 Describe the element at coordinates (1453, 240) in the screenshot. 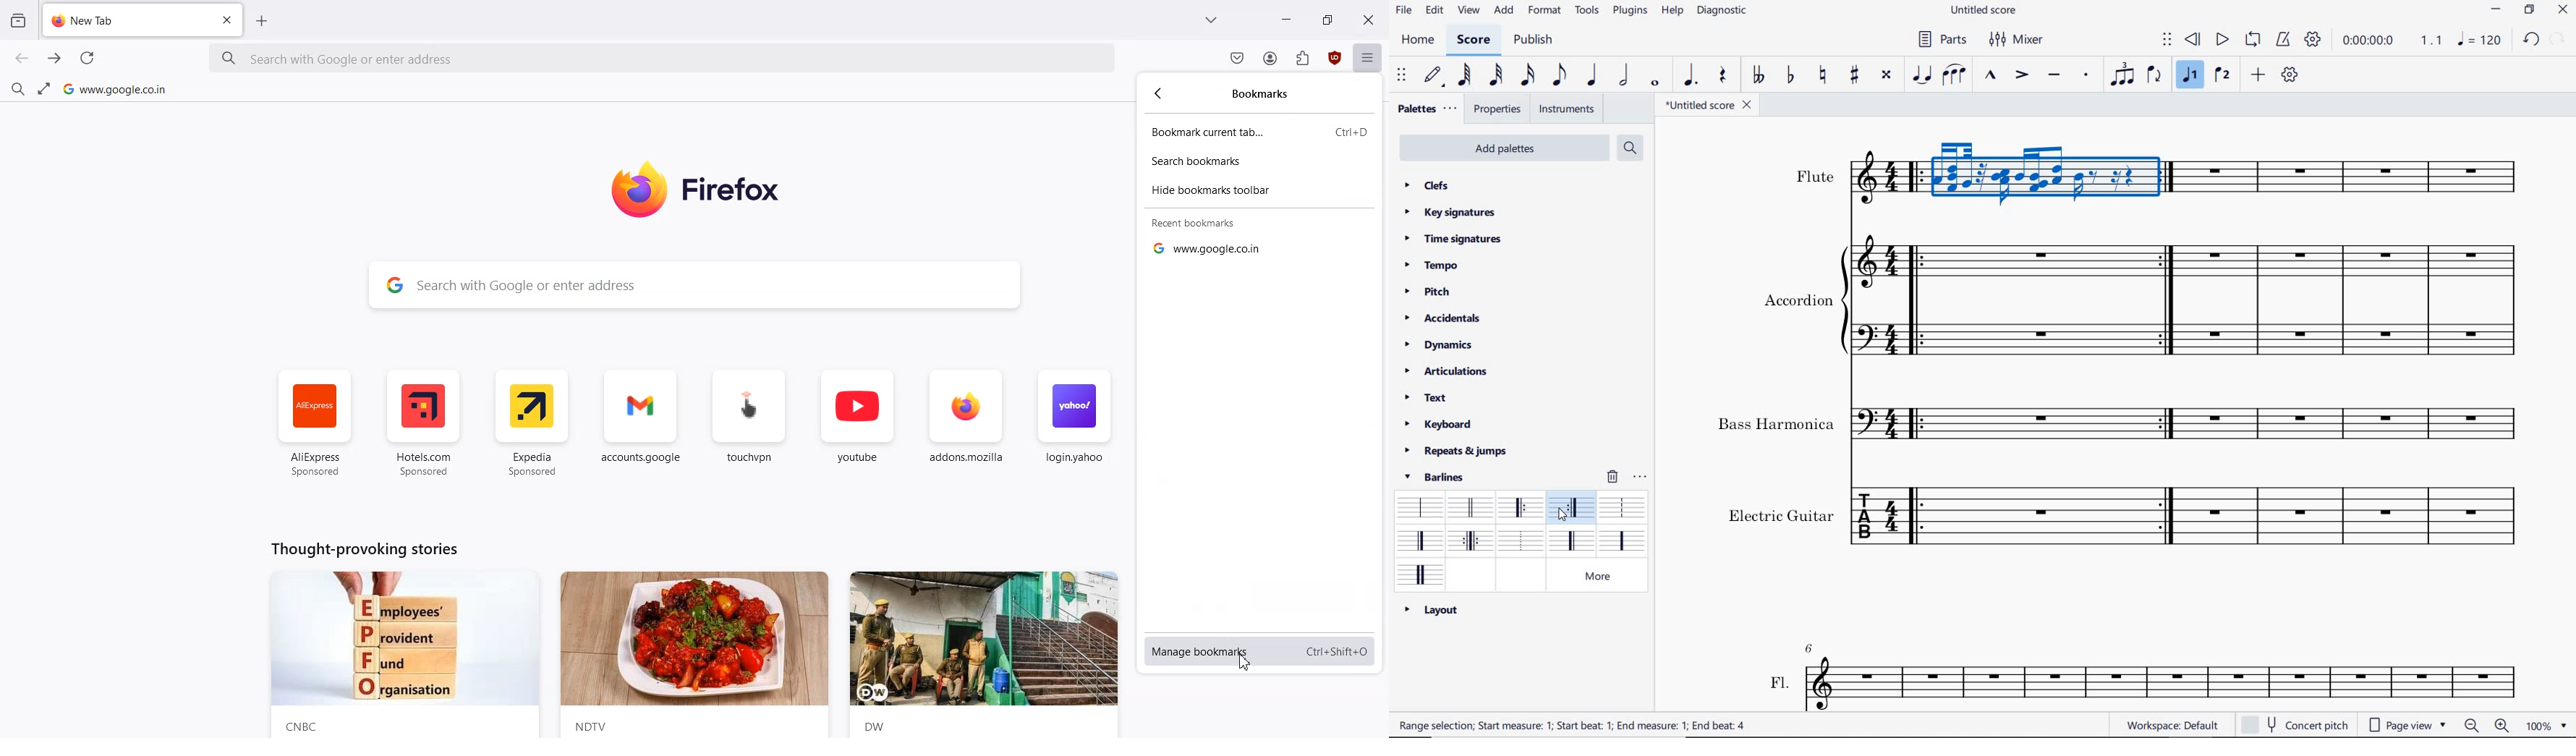

I see `time signatures` at that location.